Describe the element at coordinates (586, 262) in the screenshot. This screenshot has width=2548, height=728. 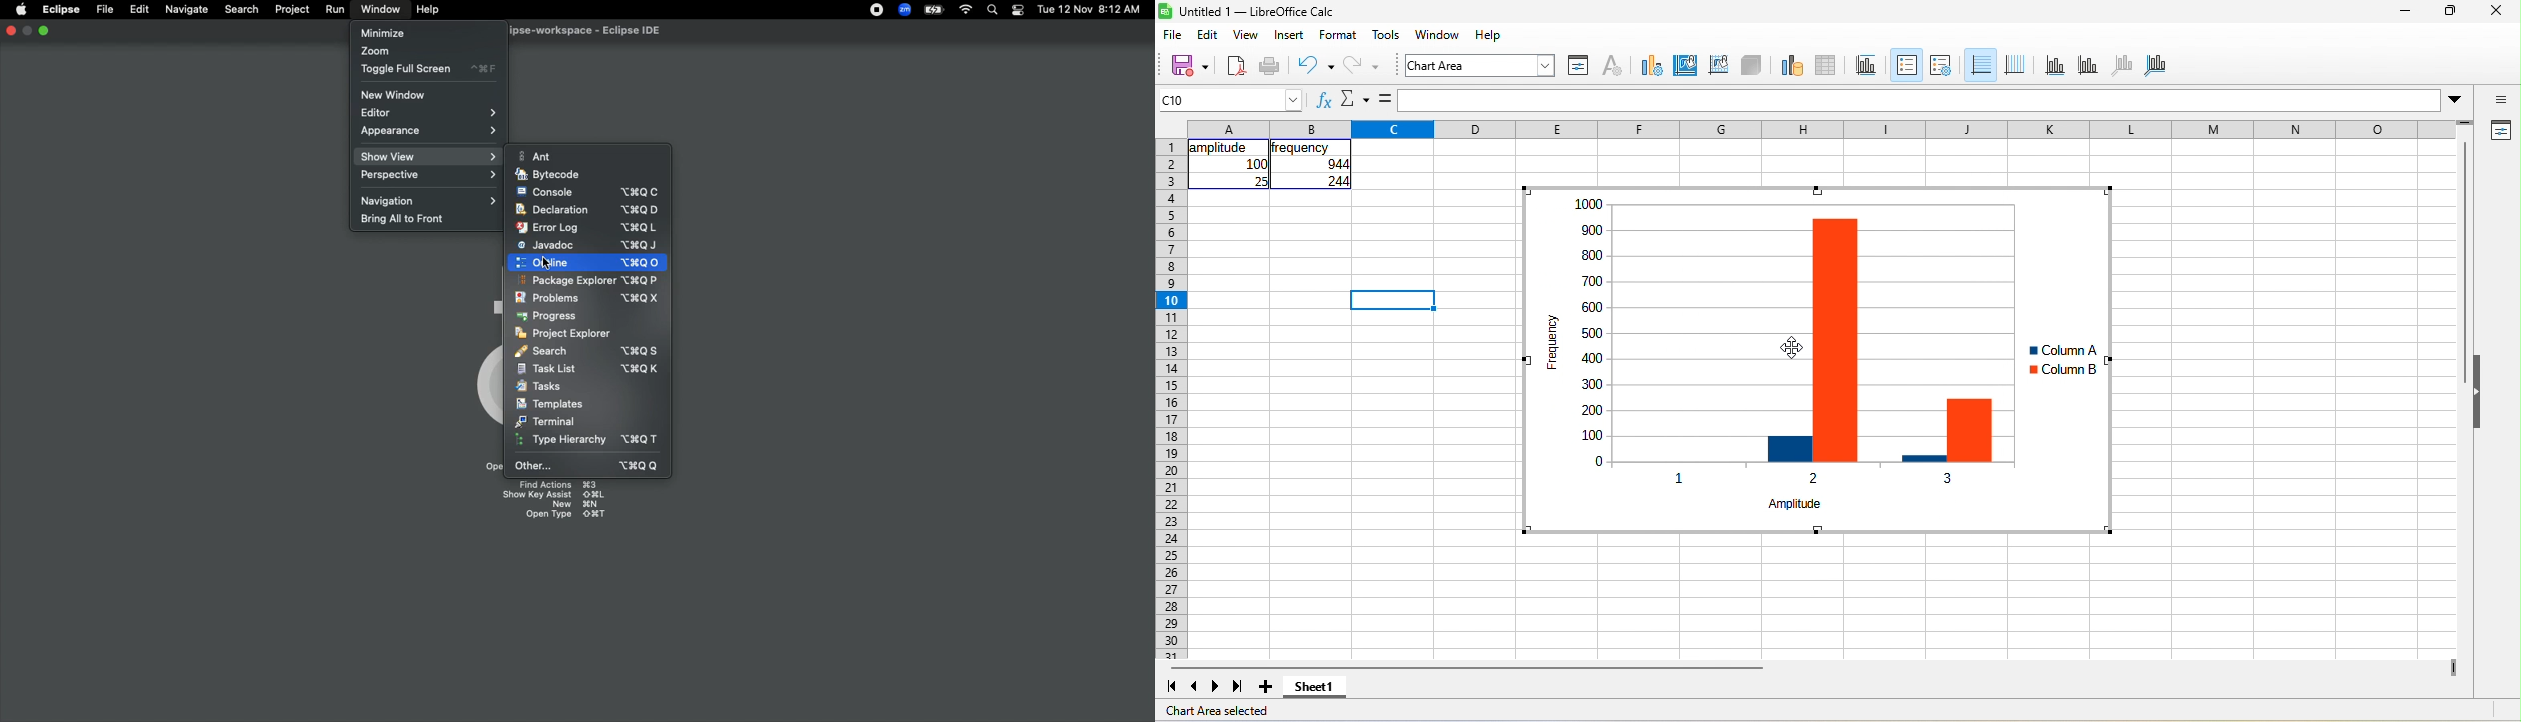
I see `Click outline` at that location.